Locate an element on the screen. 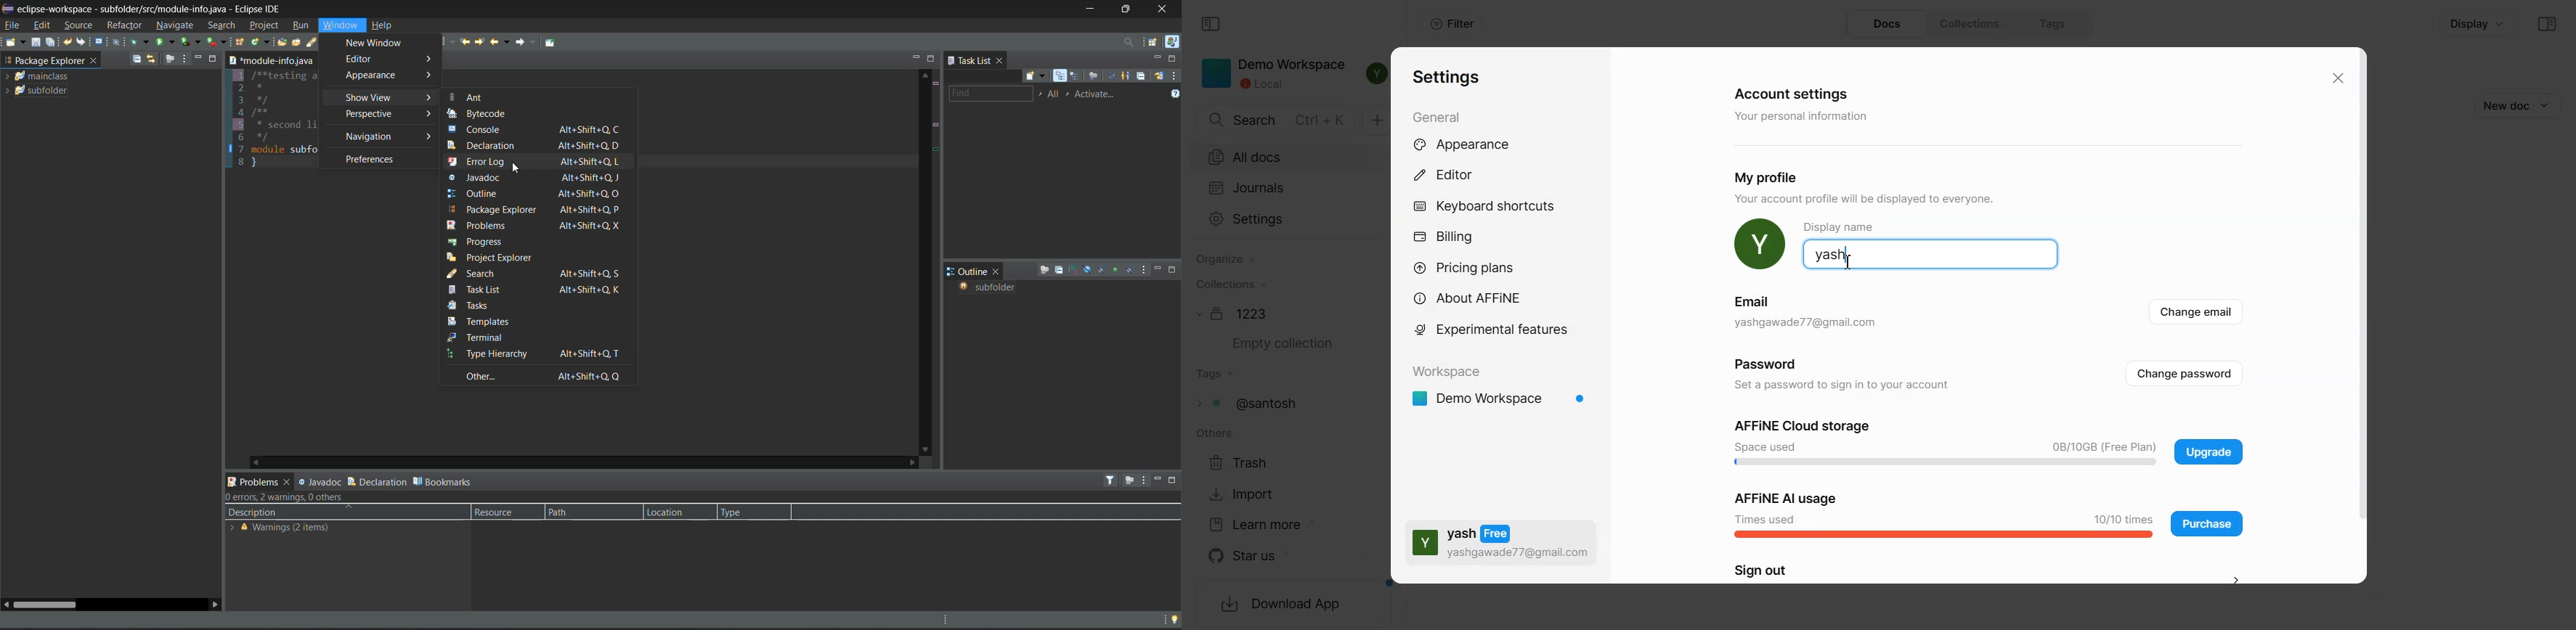 This screenshot has height=644, width=2576. new window is located at coordinates (382, 44).